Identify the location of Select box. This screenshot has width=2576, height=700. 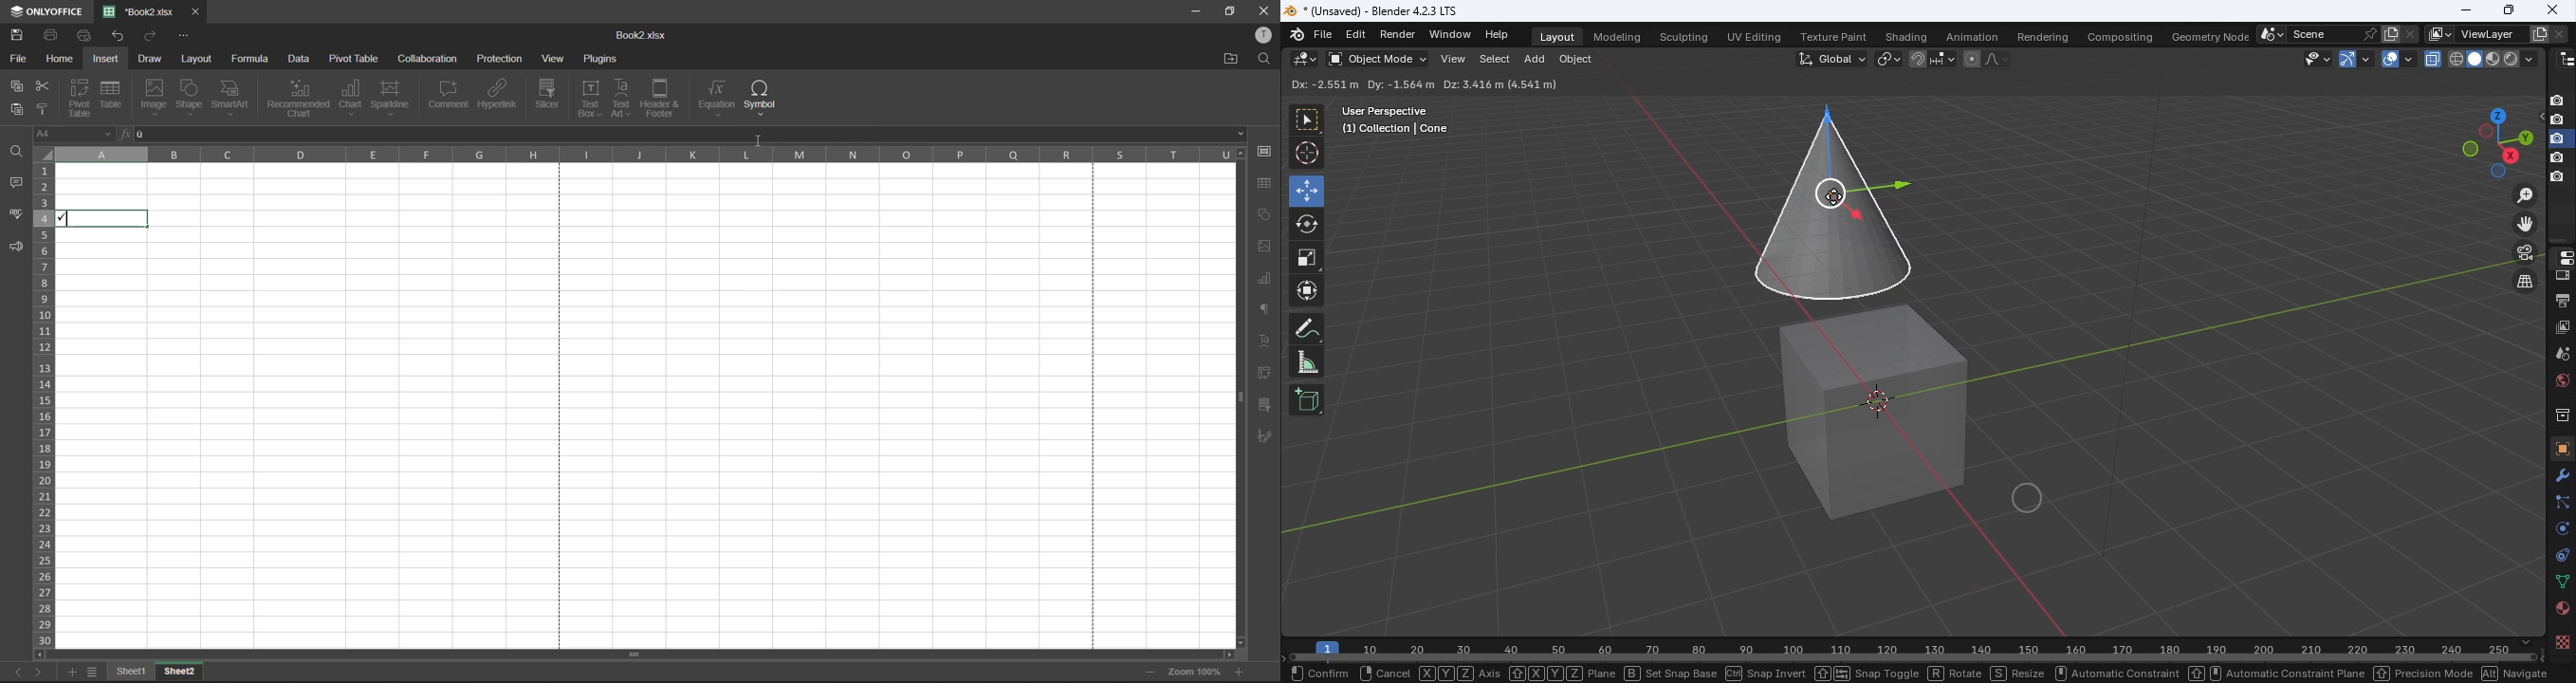
(1533, 85).